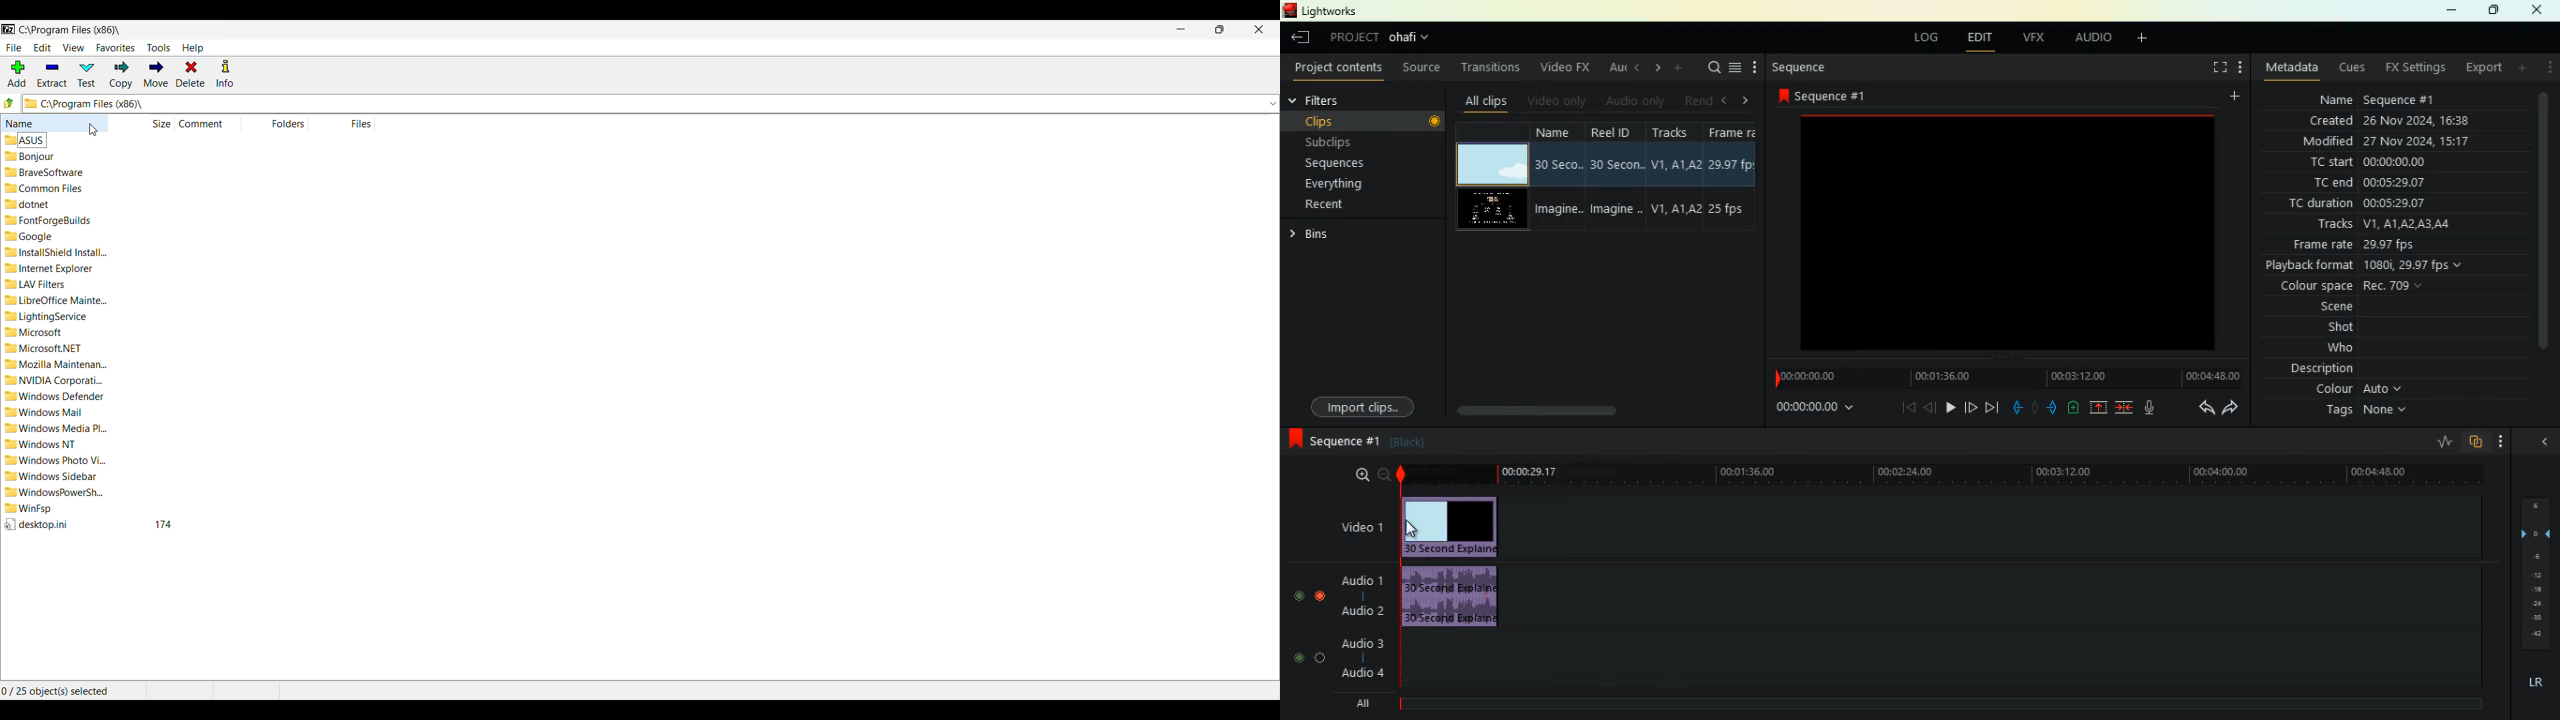 The height and width of the screenshot is (728, 2576). I want to click on fx settings, so click(2414, 68).